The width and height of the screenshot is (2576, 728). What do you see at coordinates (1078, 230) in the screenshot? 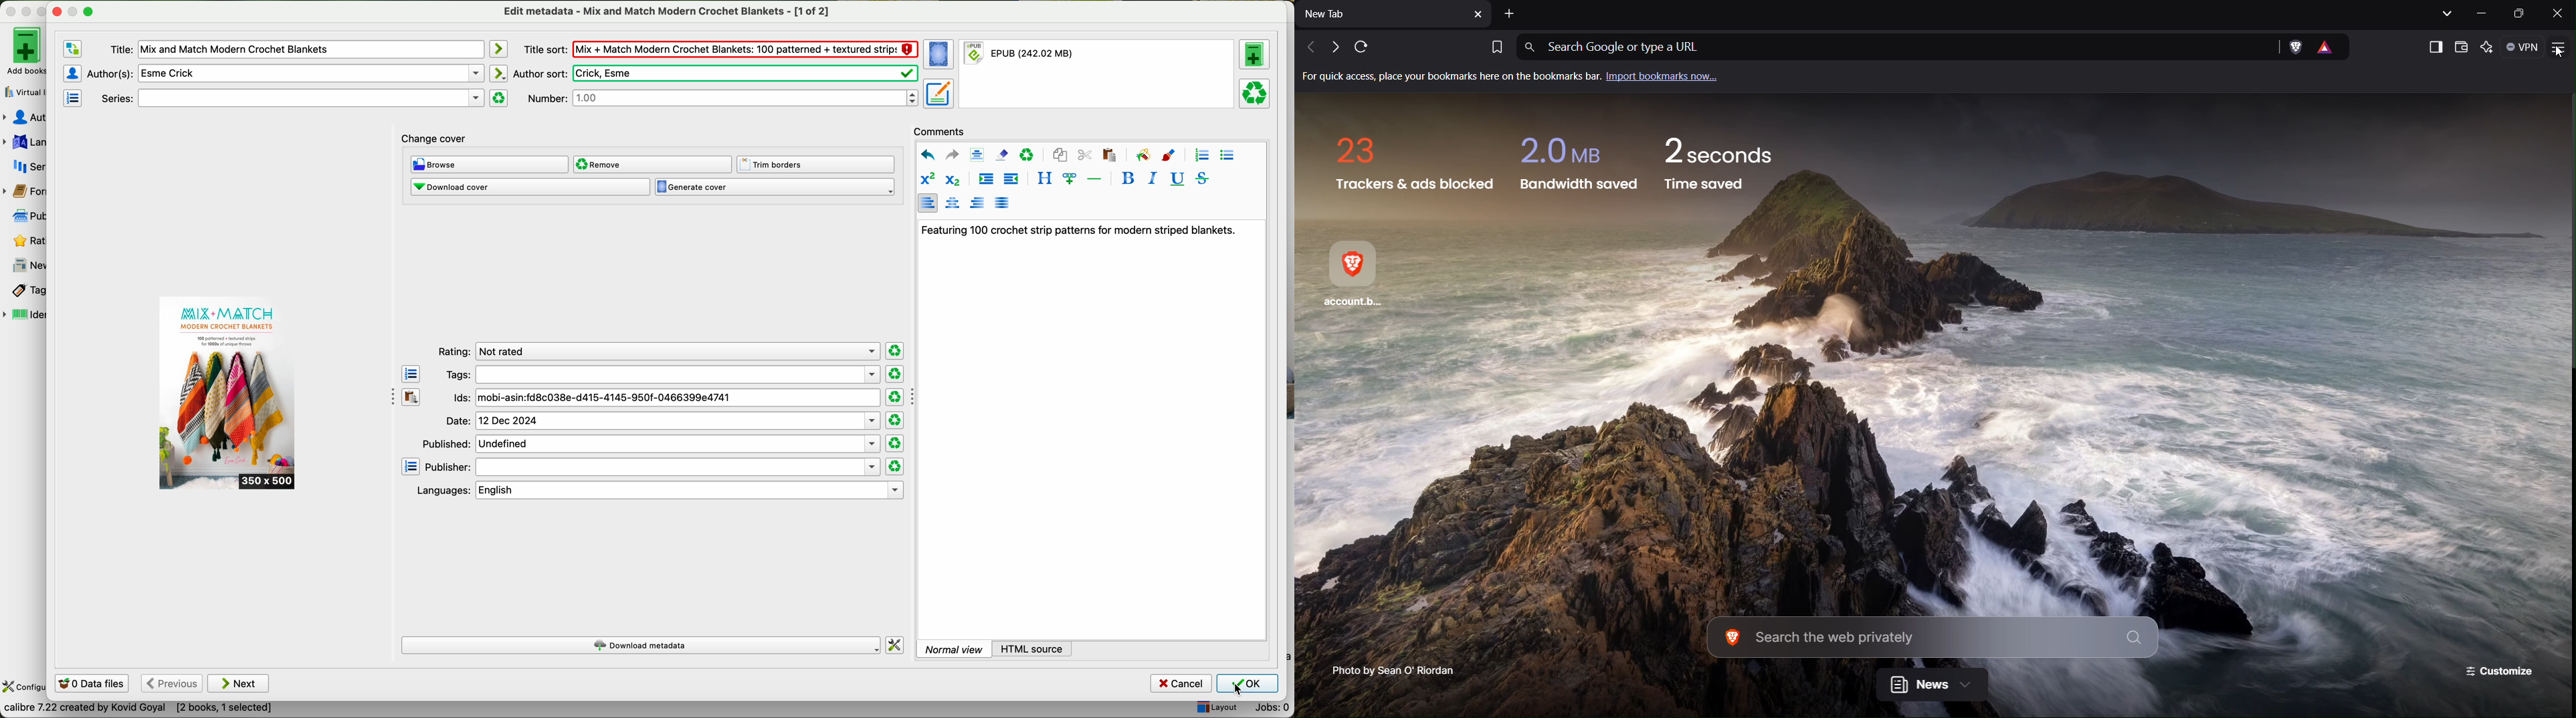
I see `modifying the synopsis` at bounding box center [1078, 230].